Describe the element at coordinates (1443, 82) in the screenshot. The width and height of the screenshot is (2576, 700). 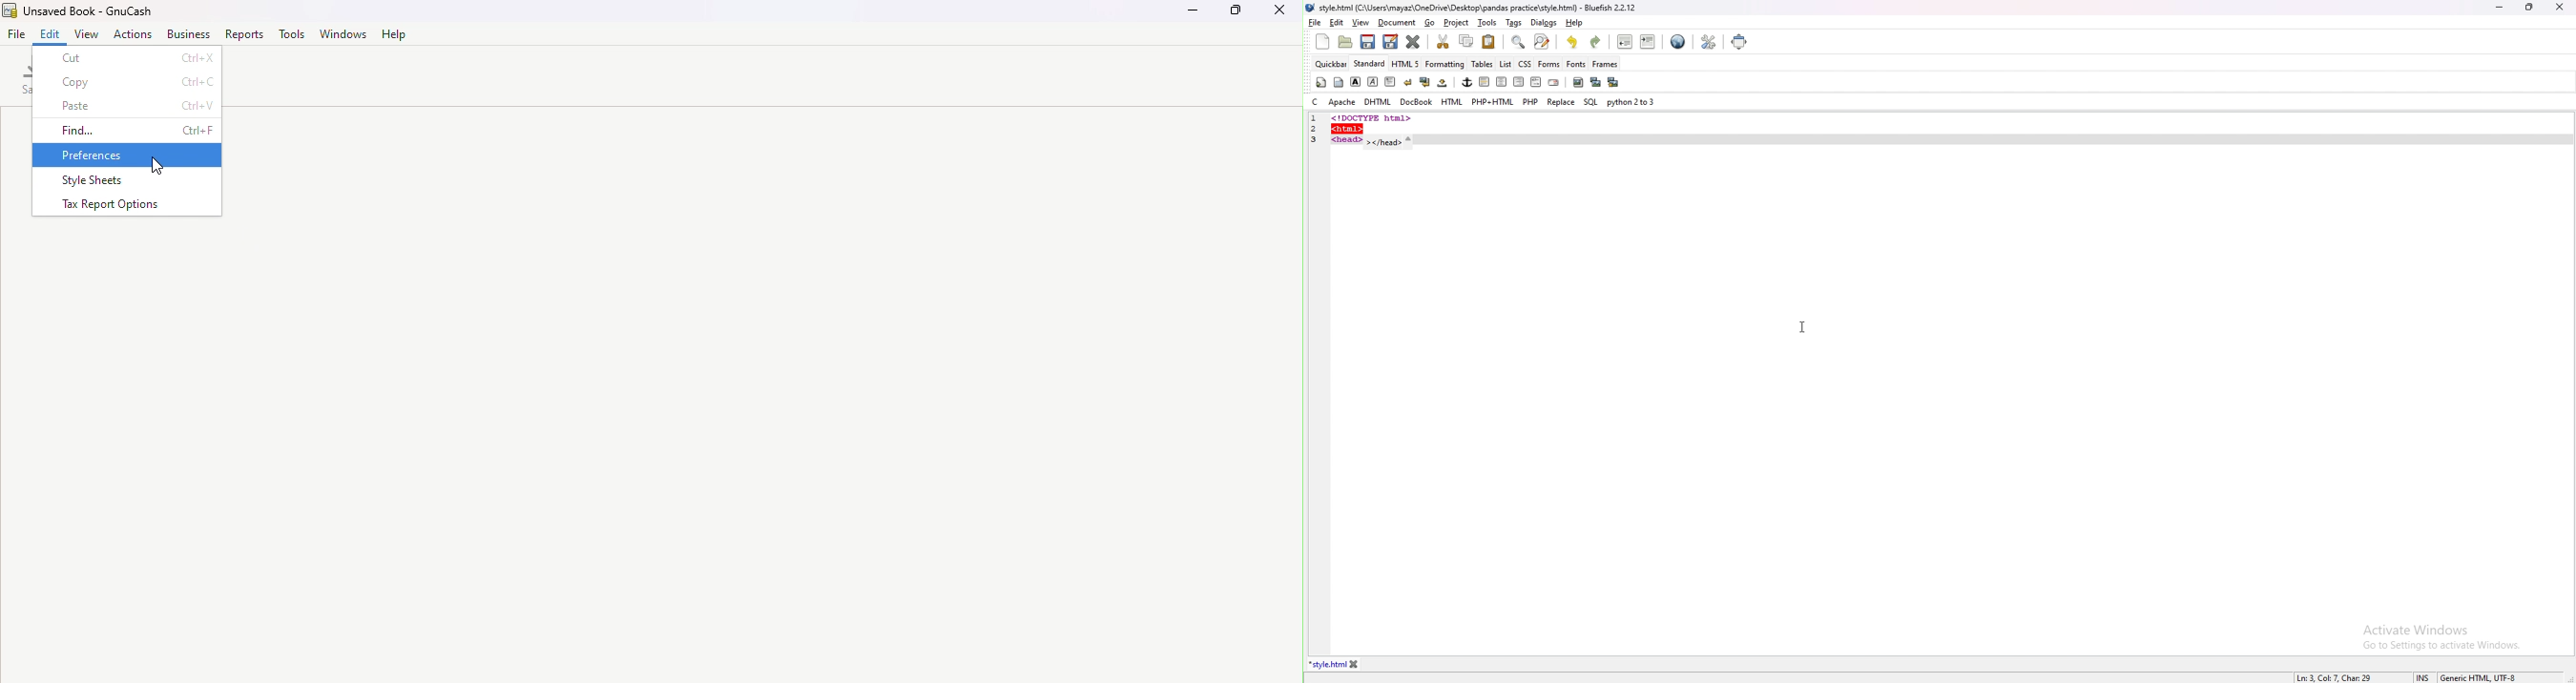
I see `non breaking space` at that location.